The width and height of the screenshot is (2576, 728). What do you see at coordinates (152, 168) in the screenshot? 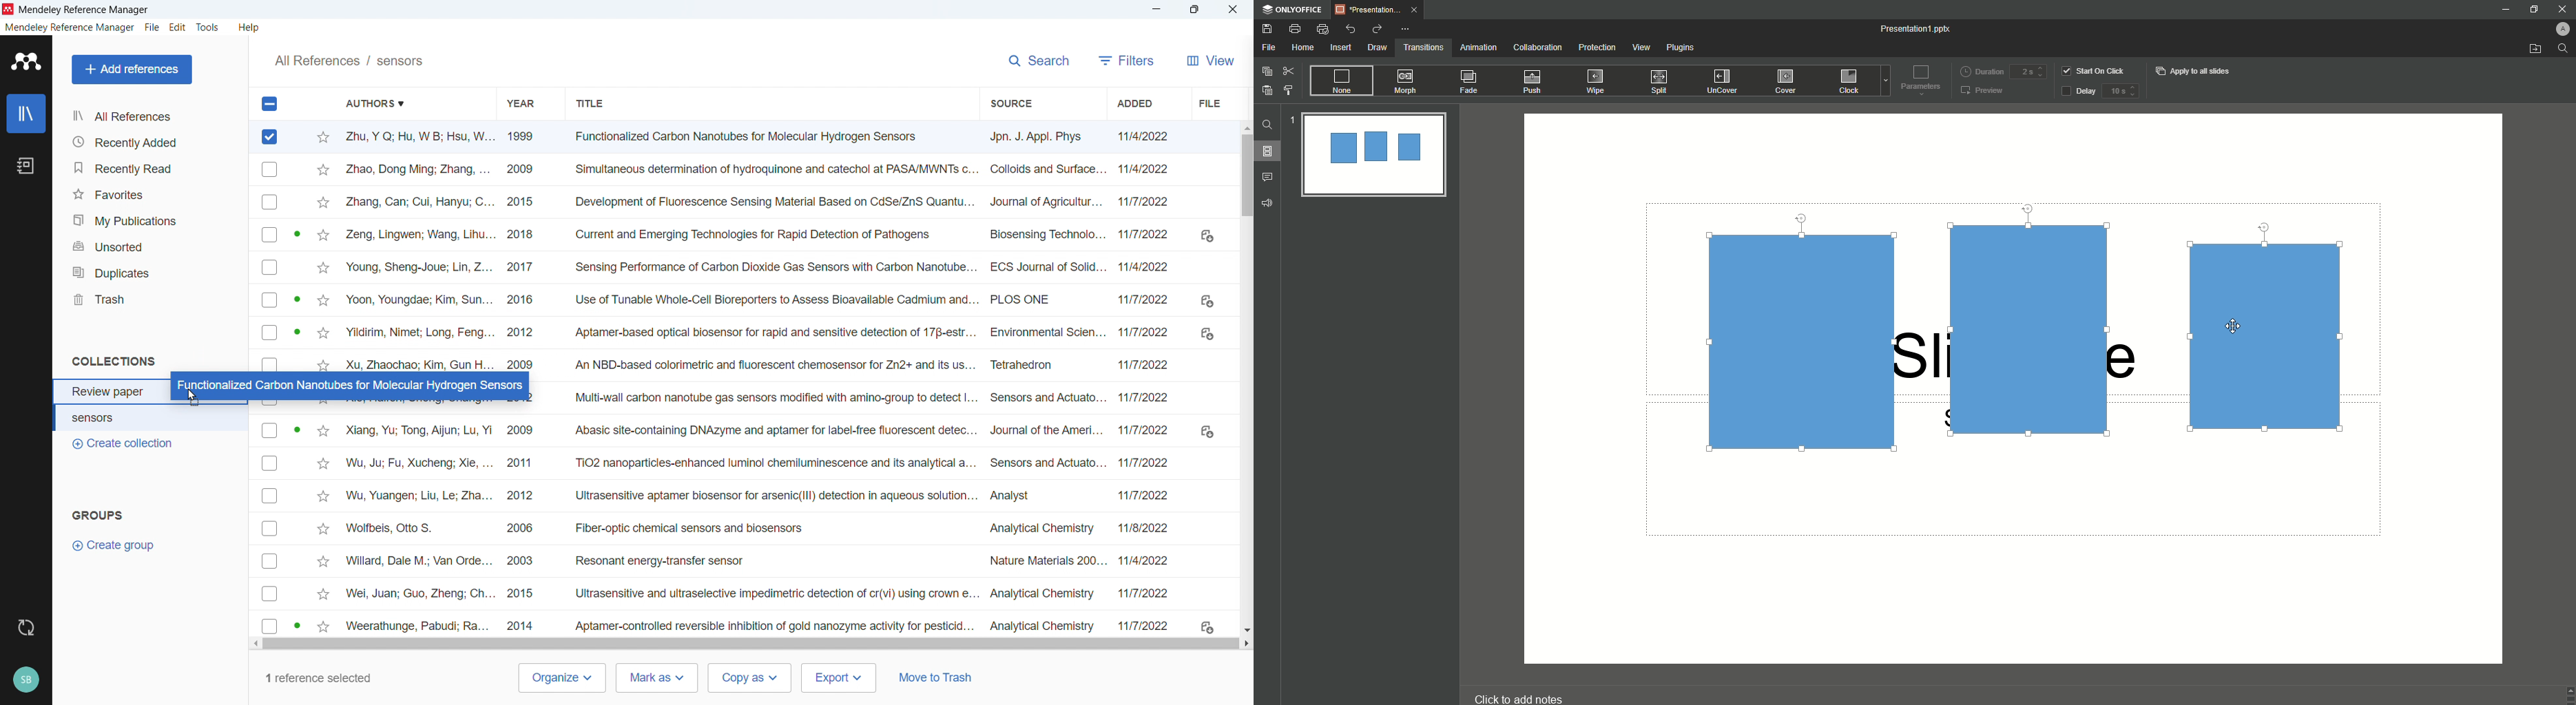
I see `Recently read ` at bounding box center [152, 168].